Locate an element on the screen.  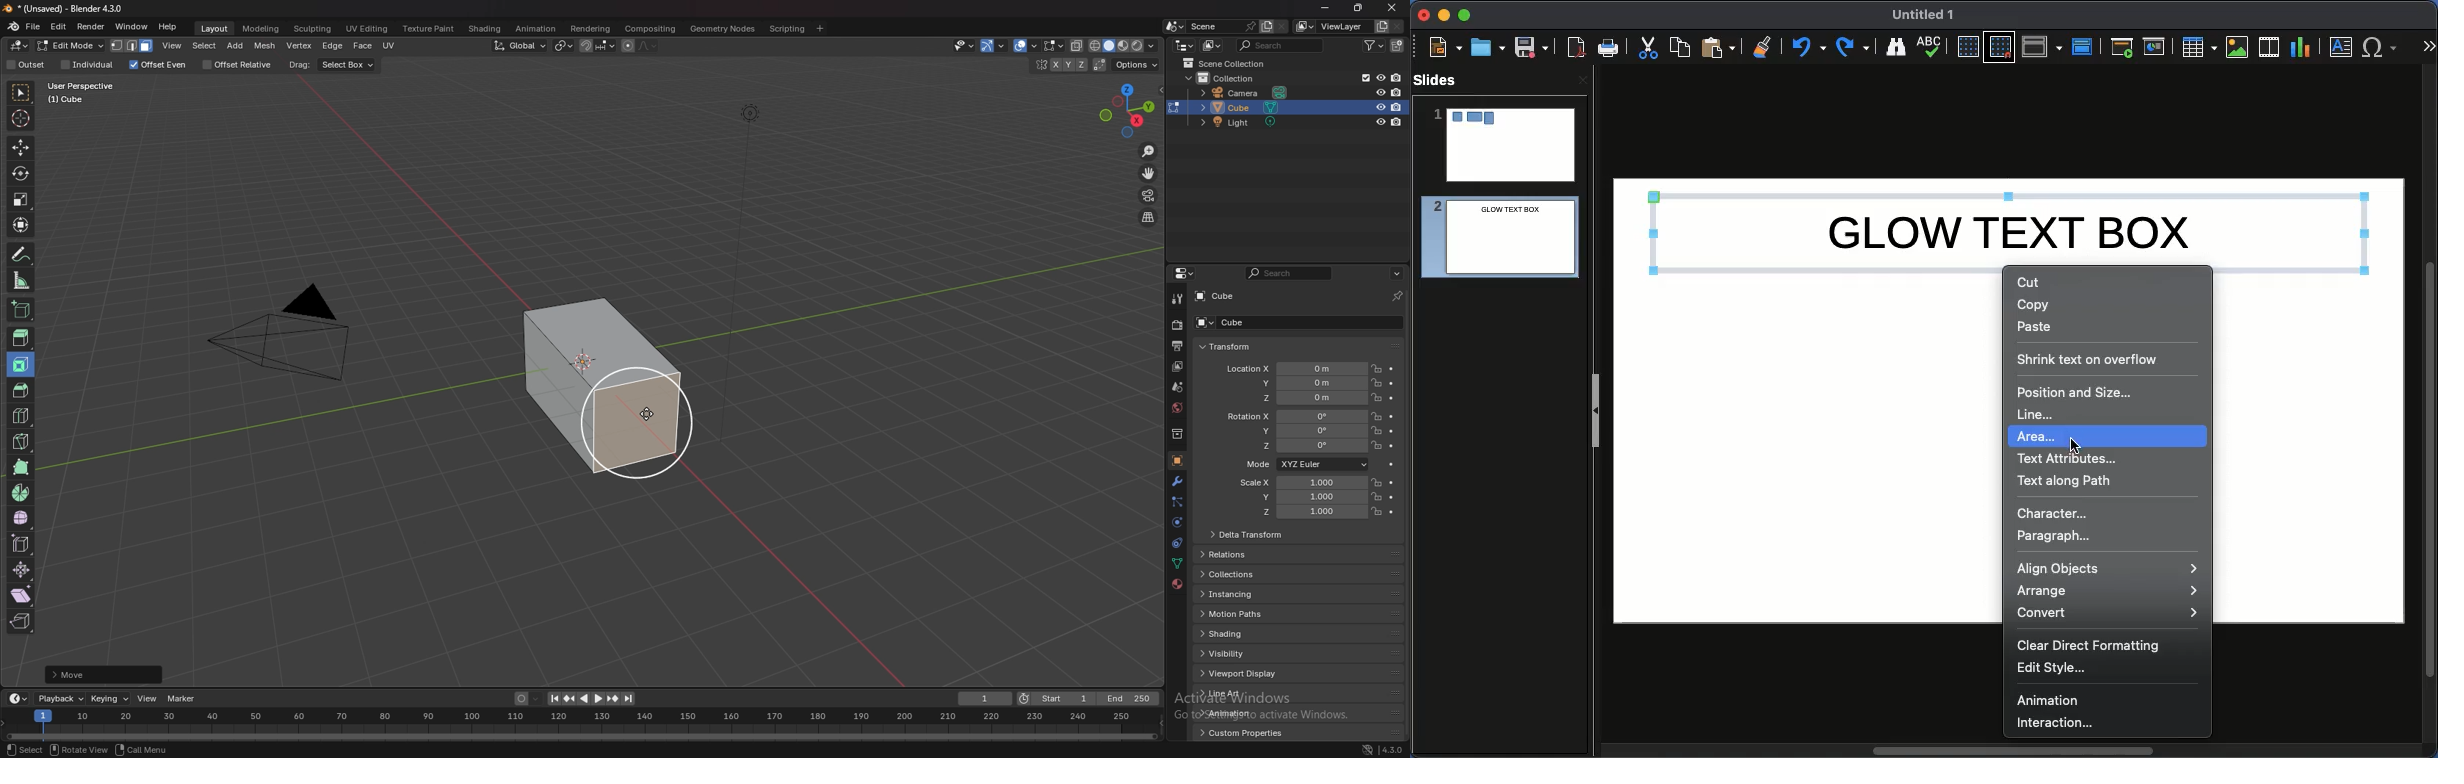
animate property is located at coordinates (1393, 382).